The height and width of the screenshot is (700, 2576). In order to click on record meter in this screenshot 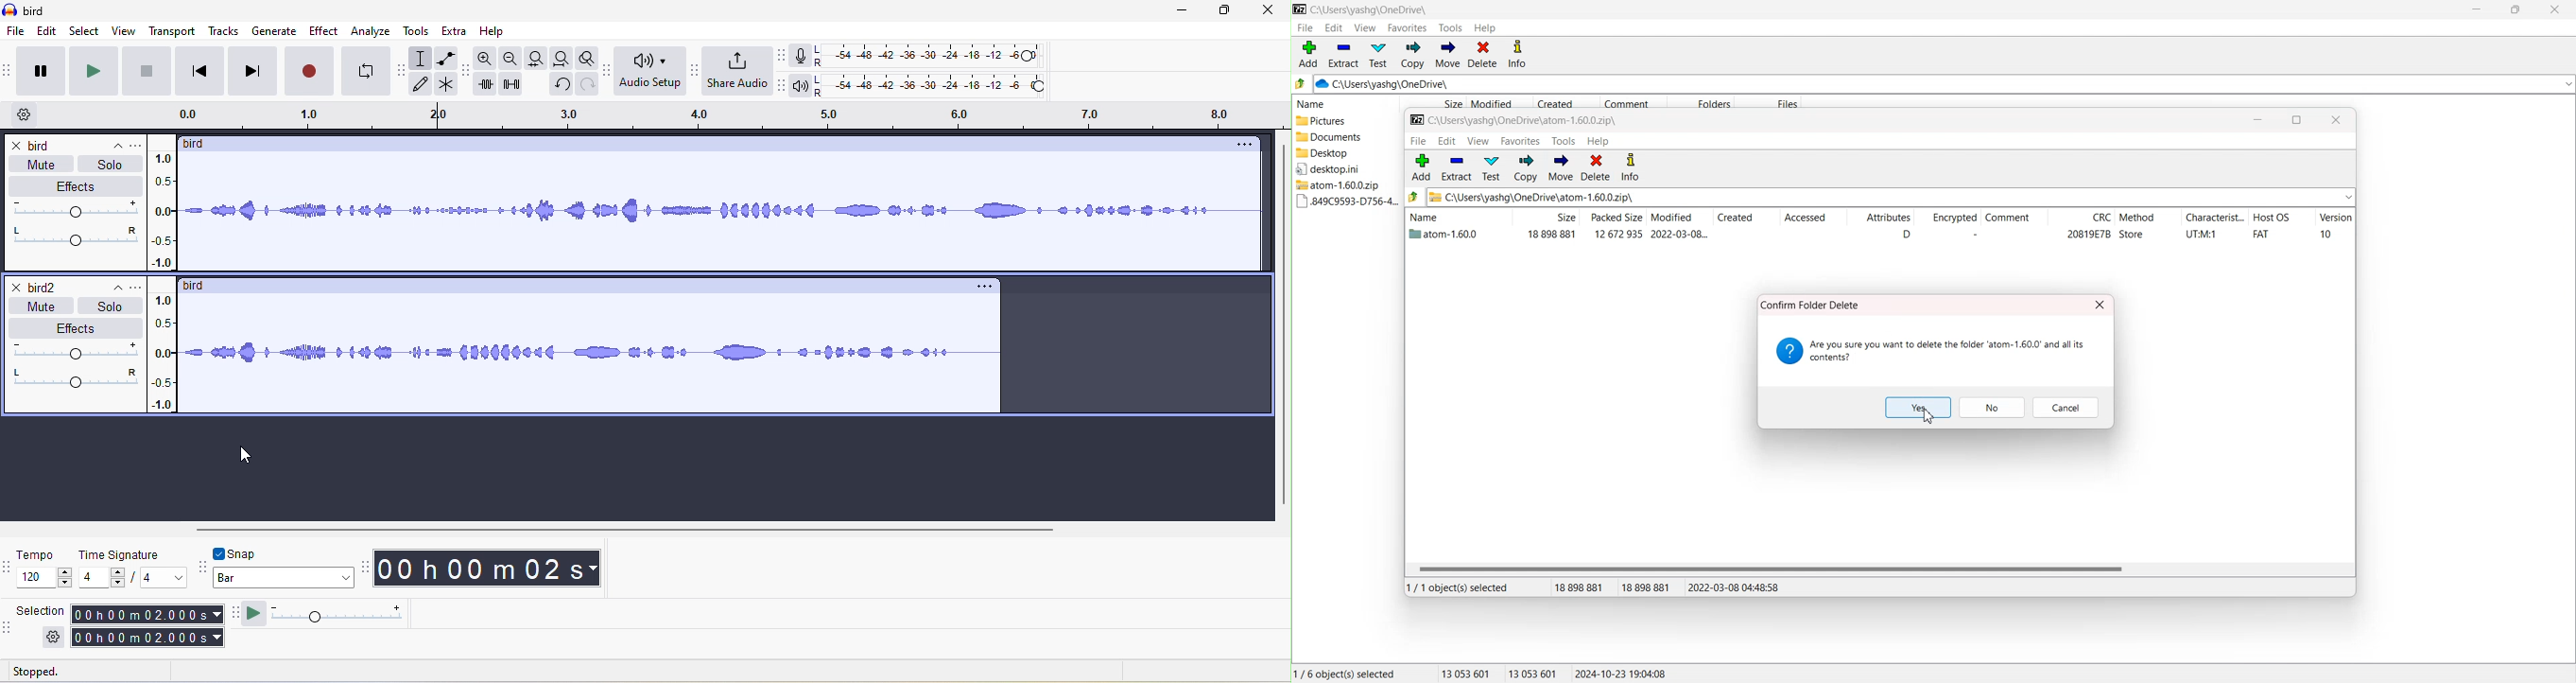, I will do `click(797, 55)`.